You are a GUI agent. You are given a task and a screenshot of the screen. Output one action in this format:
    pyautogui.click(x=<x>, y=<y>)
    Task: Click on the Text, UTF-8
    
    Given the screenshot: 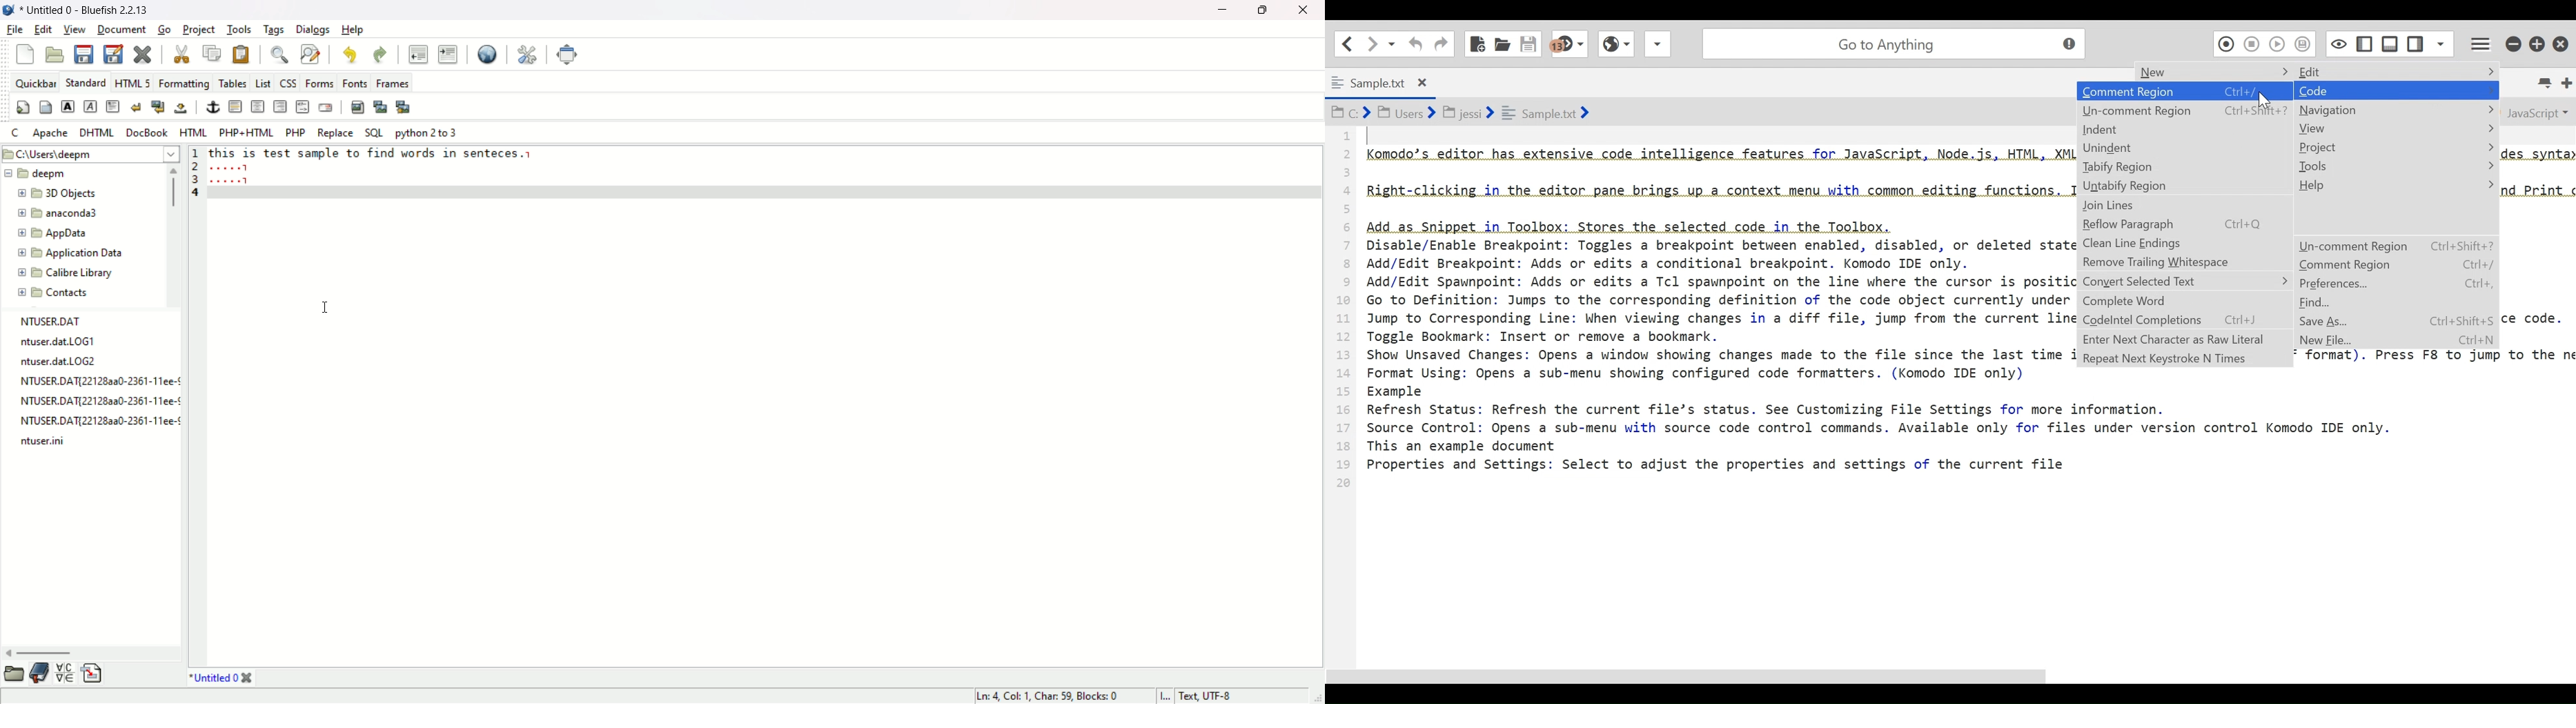 What is the action you would take?
    pyautogui.click(x=1207, y=696)
    